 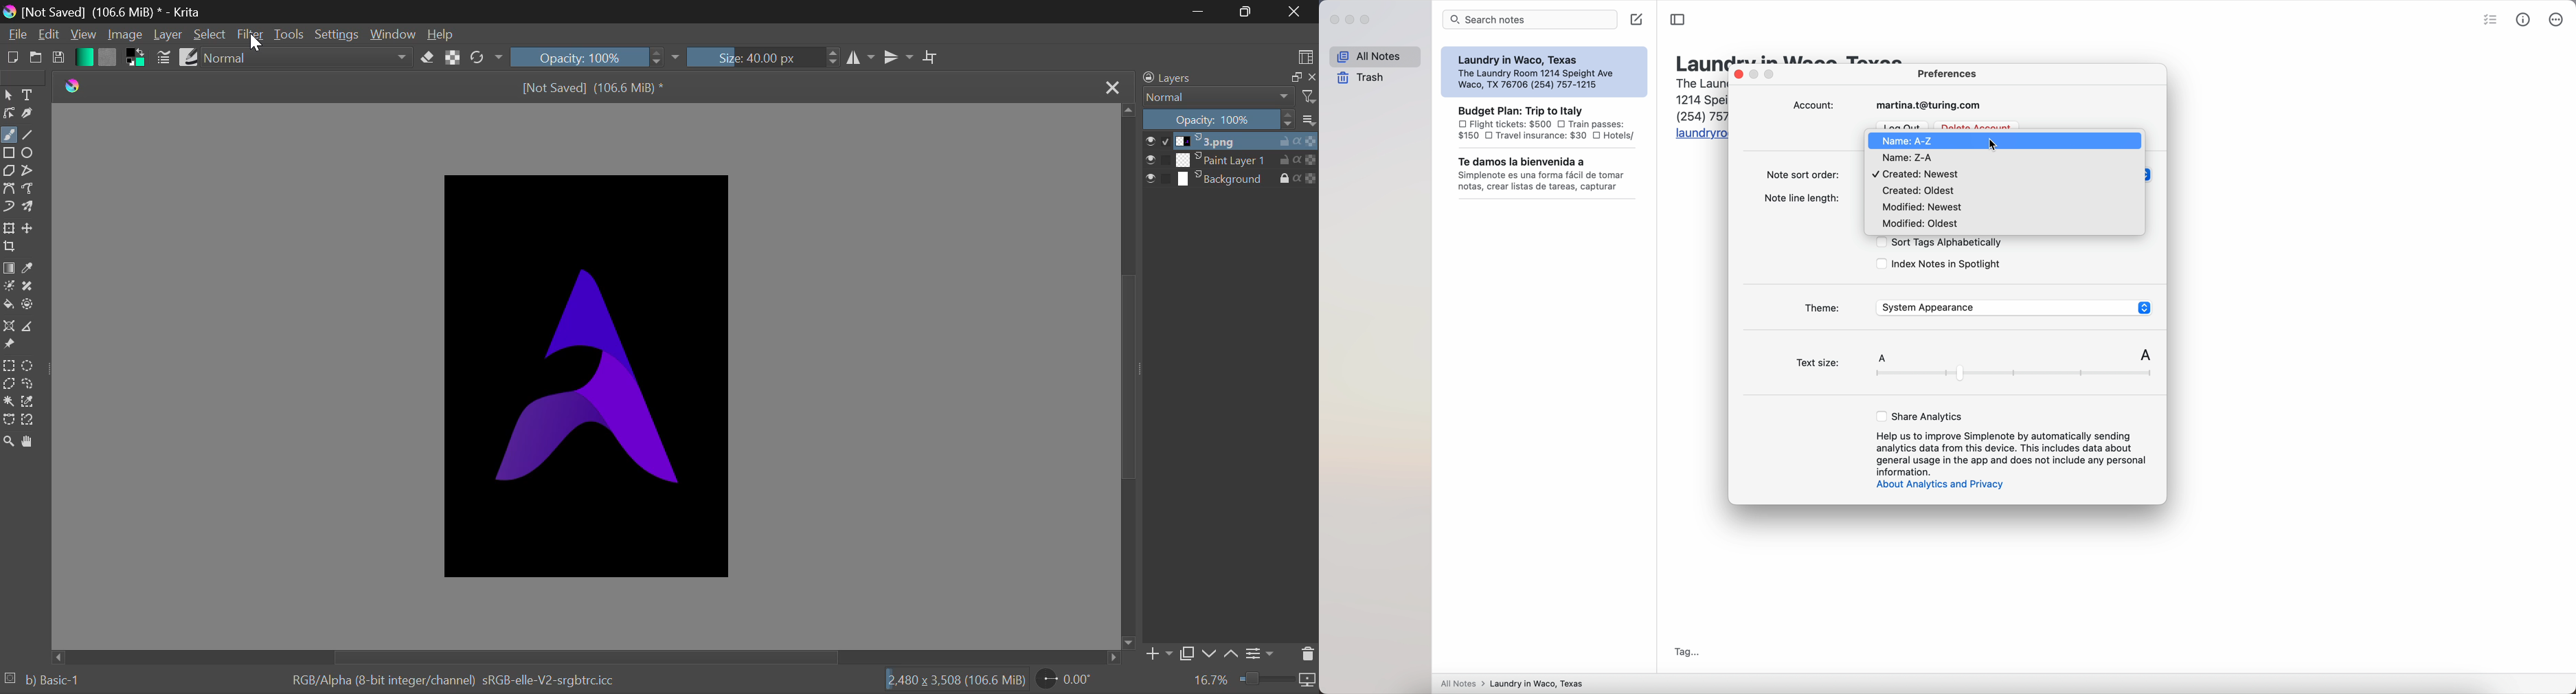 What do you see at coordinates (59, 658) in the screenshot?
I see `move left` at bounding box center [59, 658].